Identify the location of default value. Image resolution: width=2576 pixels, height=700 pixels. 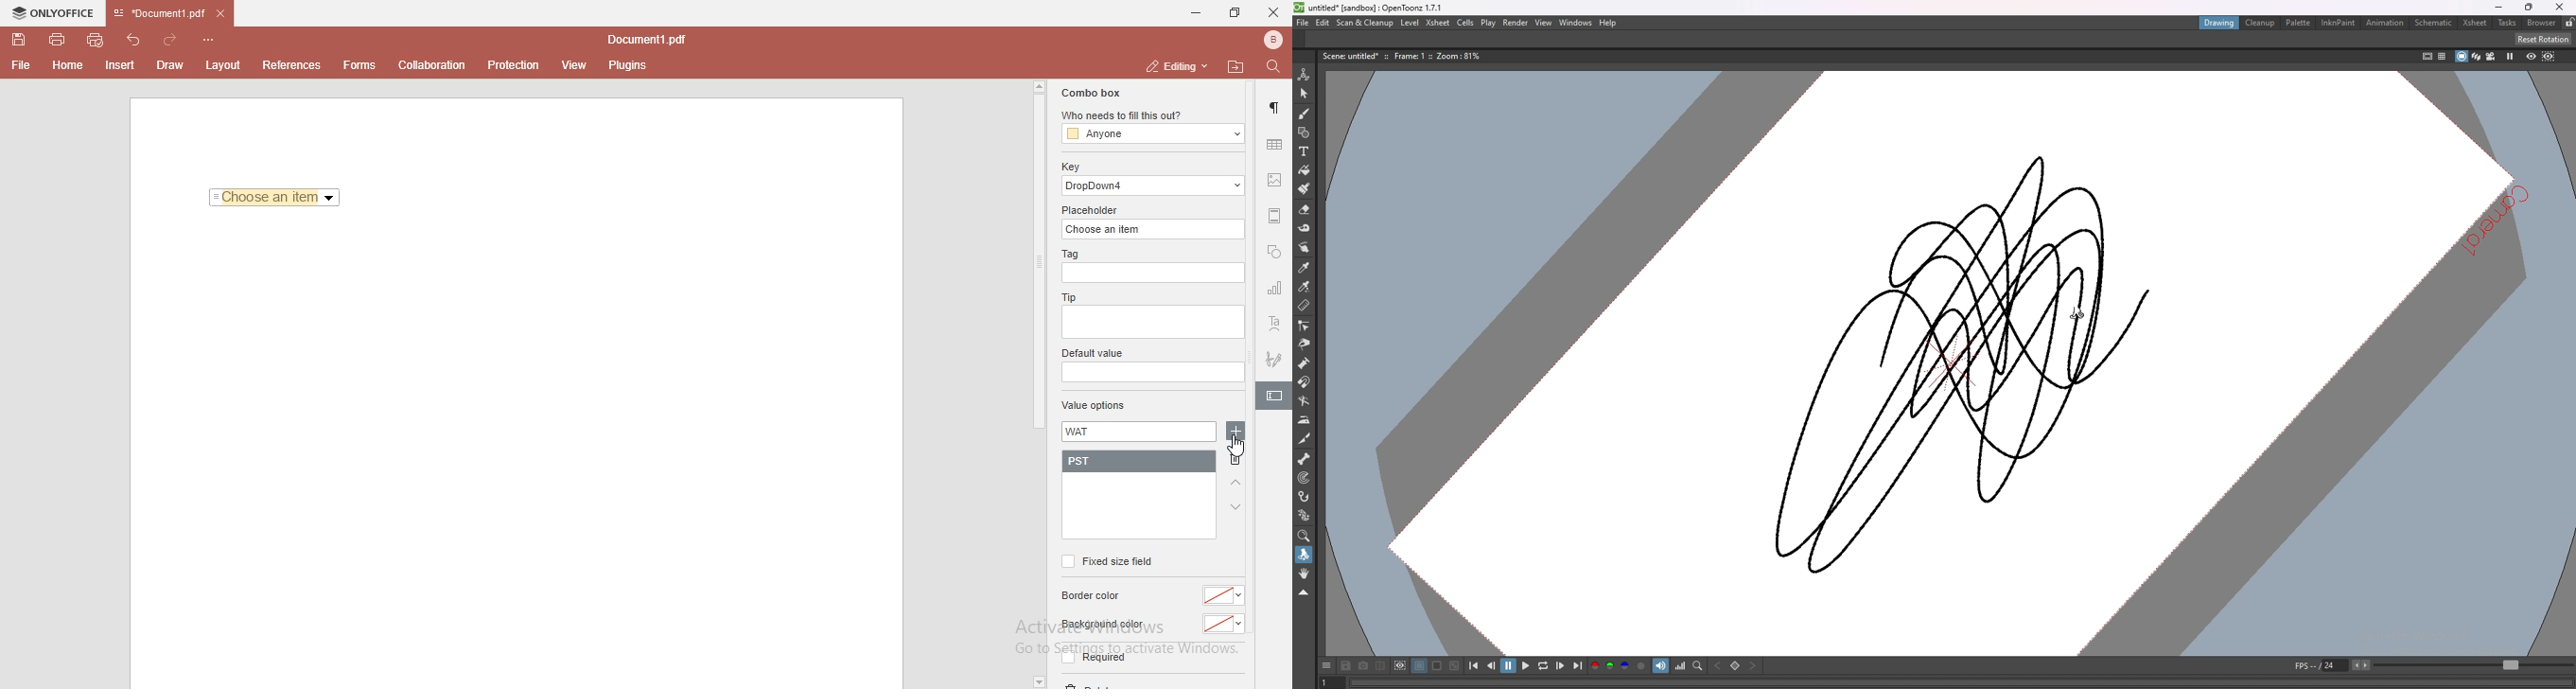
(1095, 354).